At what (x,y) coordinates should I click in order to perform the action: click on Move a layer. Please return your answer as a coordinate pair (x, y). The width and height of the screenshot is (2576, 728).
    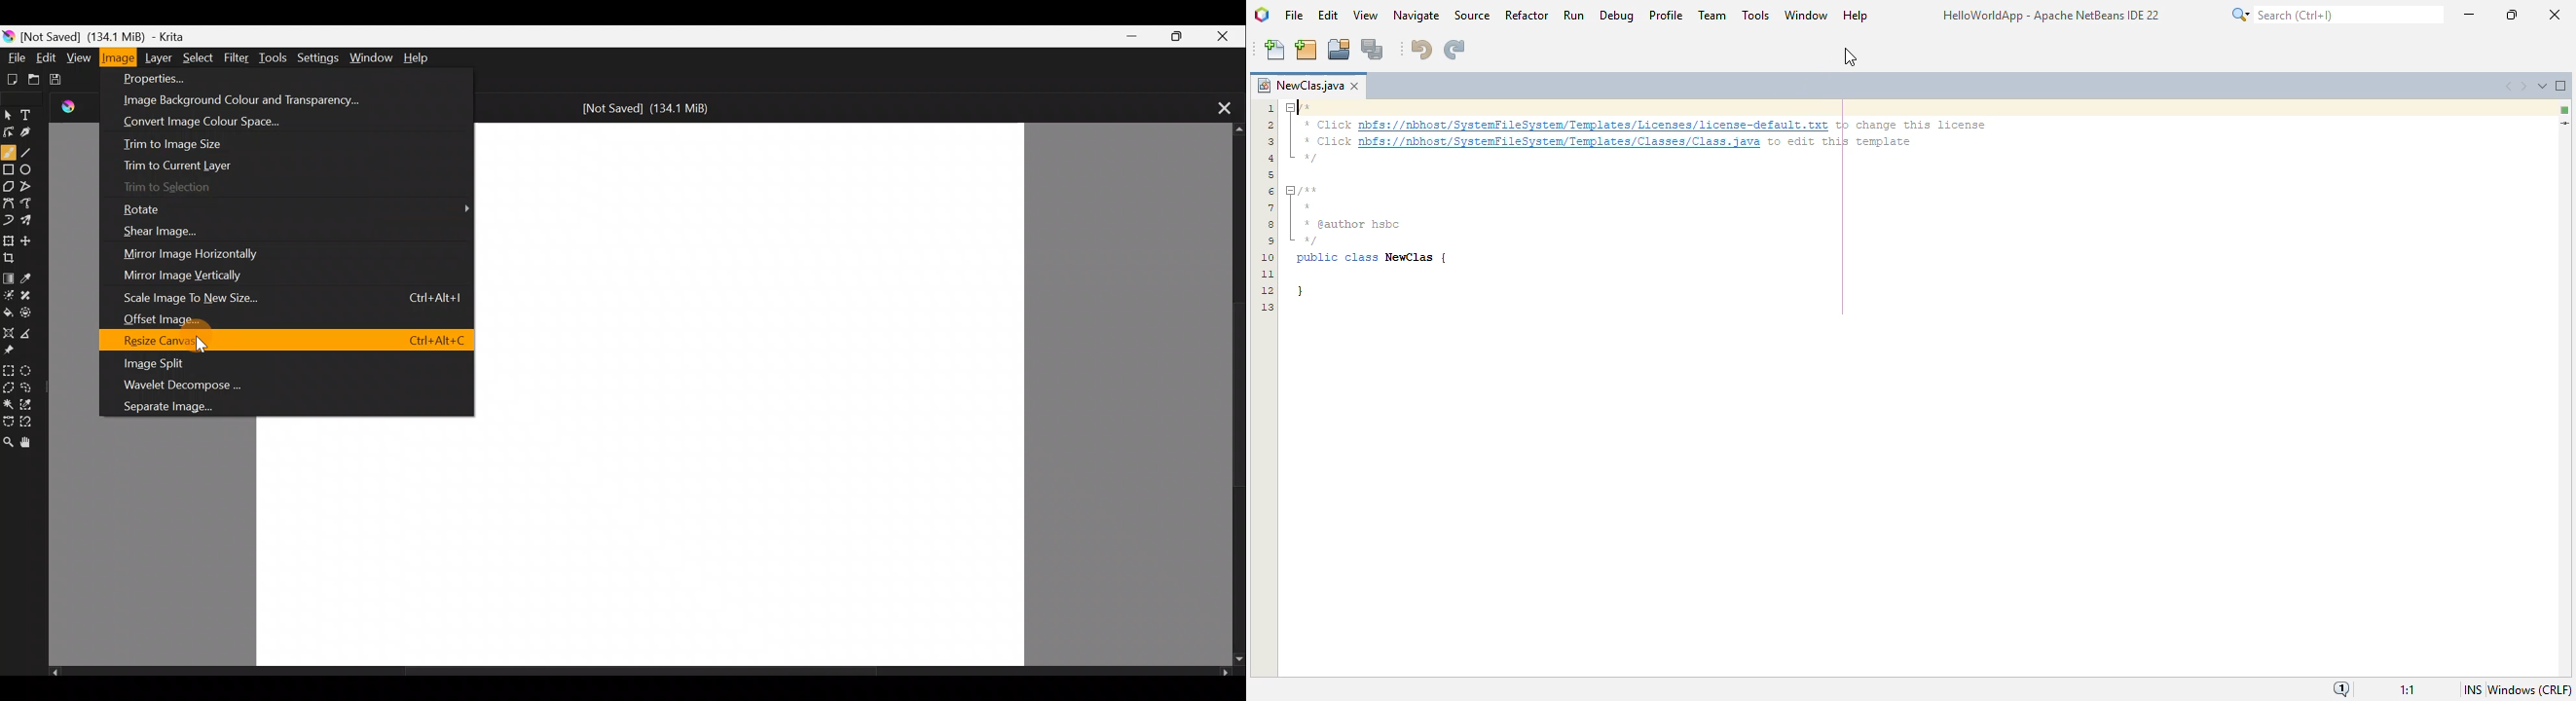
    Looking at the image, I should click on (31, 240).